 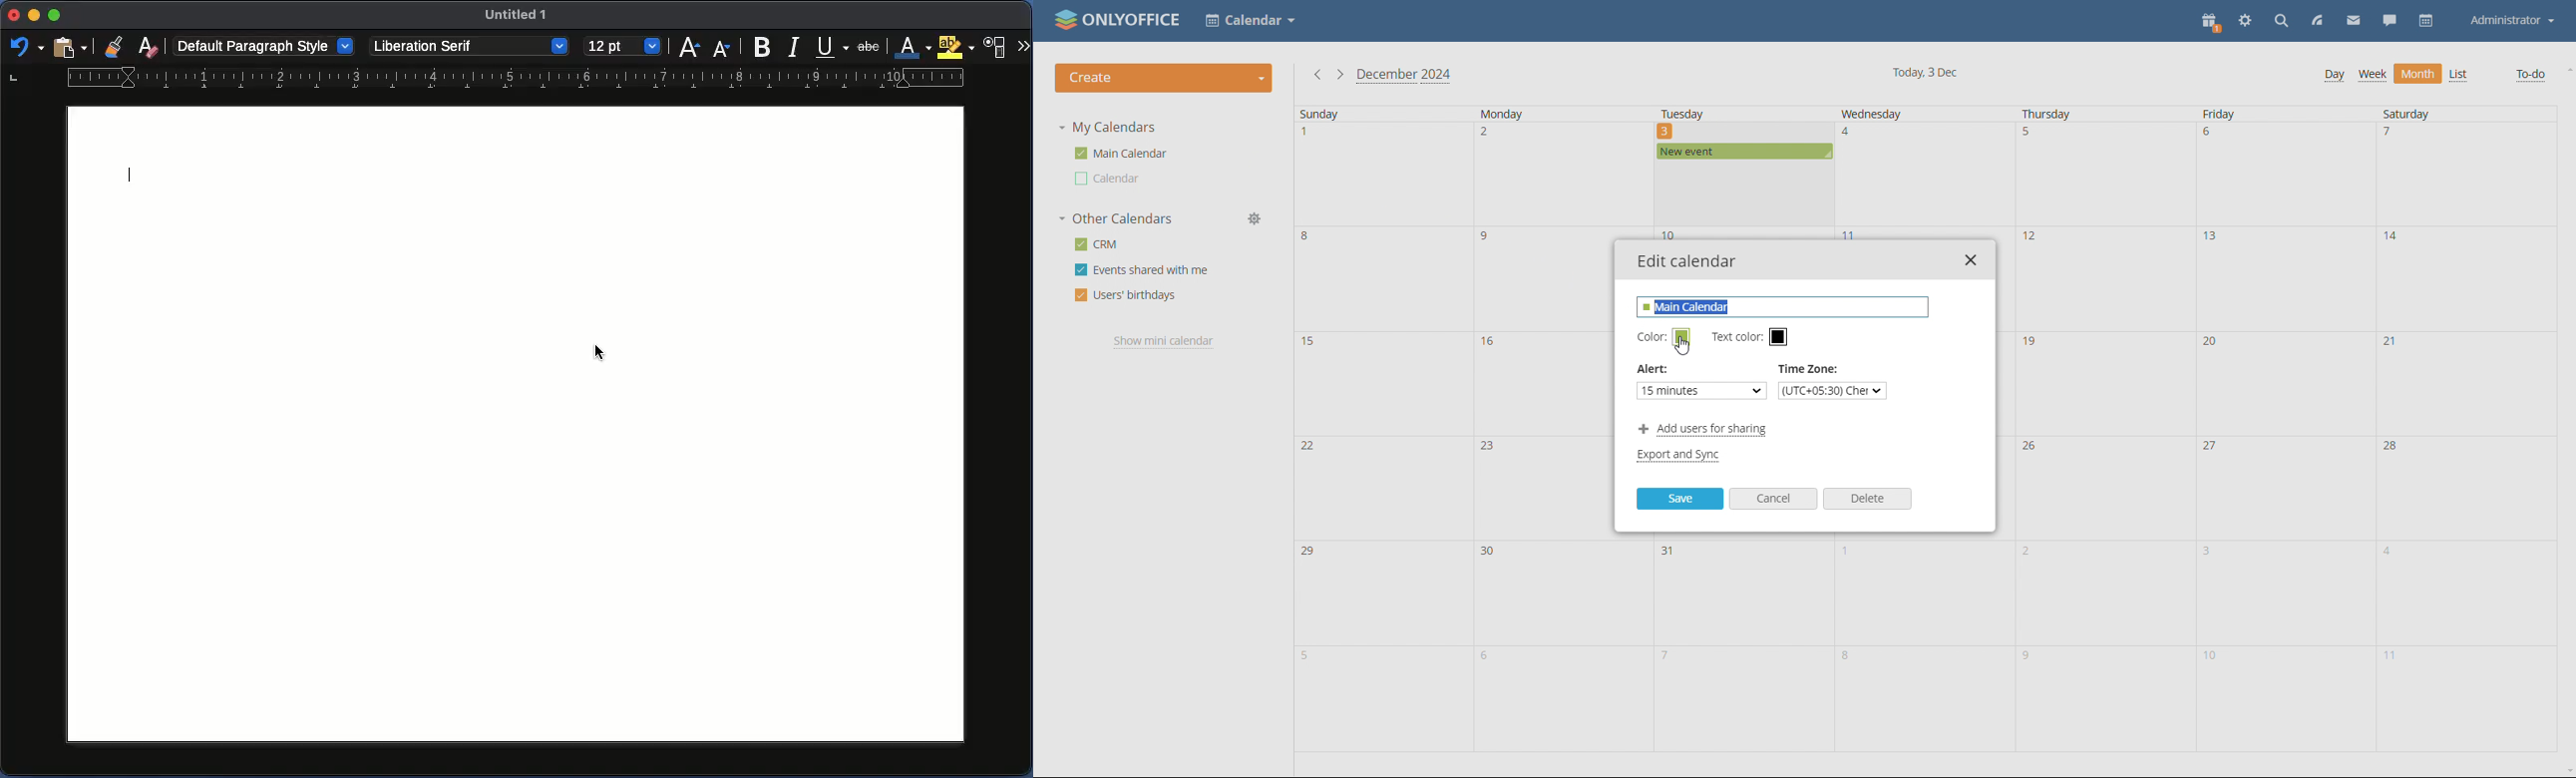 I want to click on month view, so click(x=2418, y=74).